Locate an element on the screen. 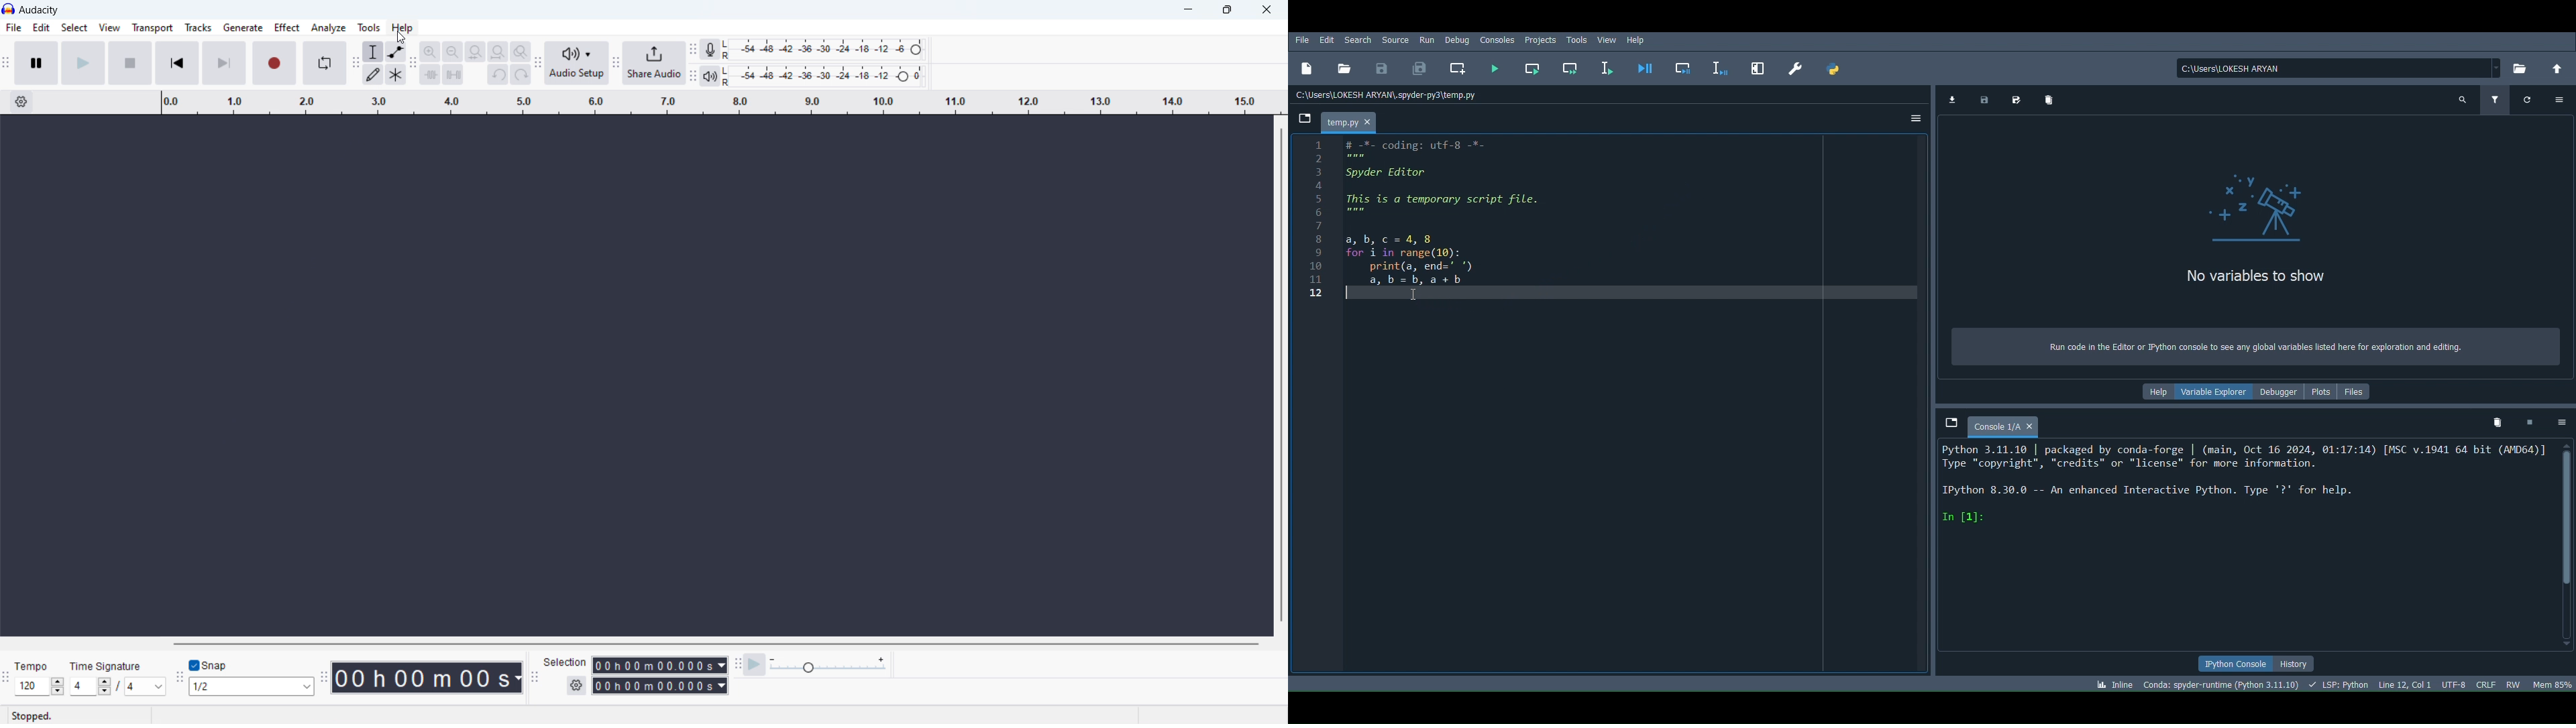 This screenshot has height=728, width=2576. fit project to width is located at coordinates (498, 51).